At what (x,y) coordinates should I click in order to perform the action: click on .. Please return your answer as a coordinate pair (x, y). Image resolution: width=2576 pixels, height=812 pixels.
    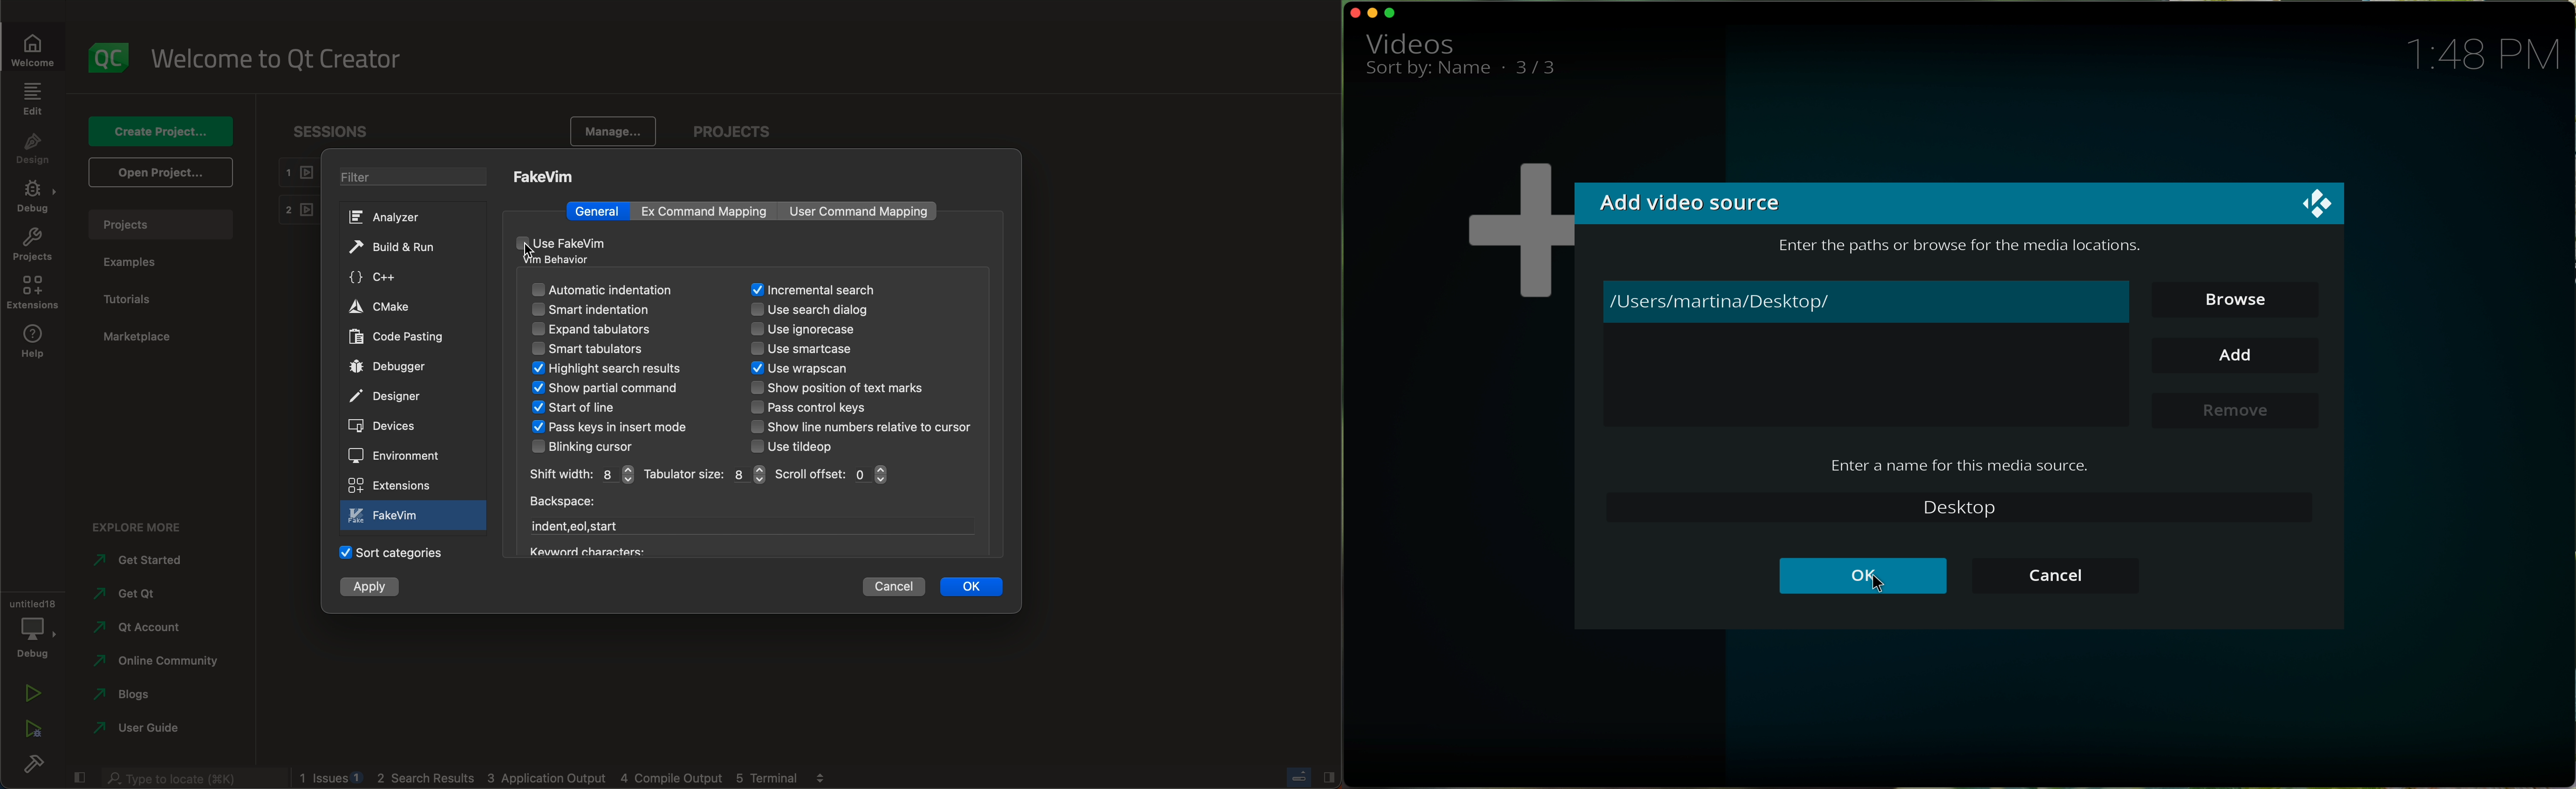
    Looking at the image, I should click on (1503, 67).